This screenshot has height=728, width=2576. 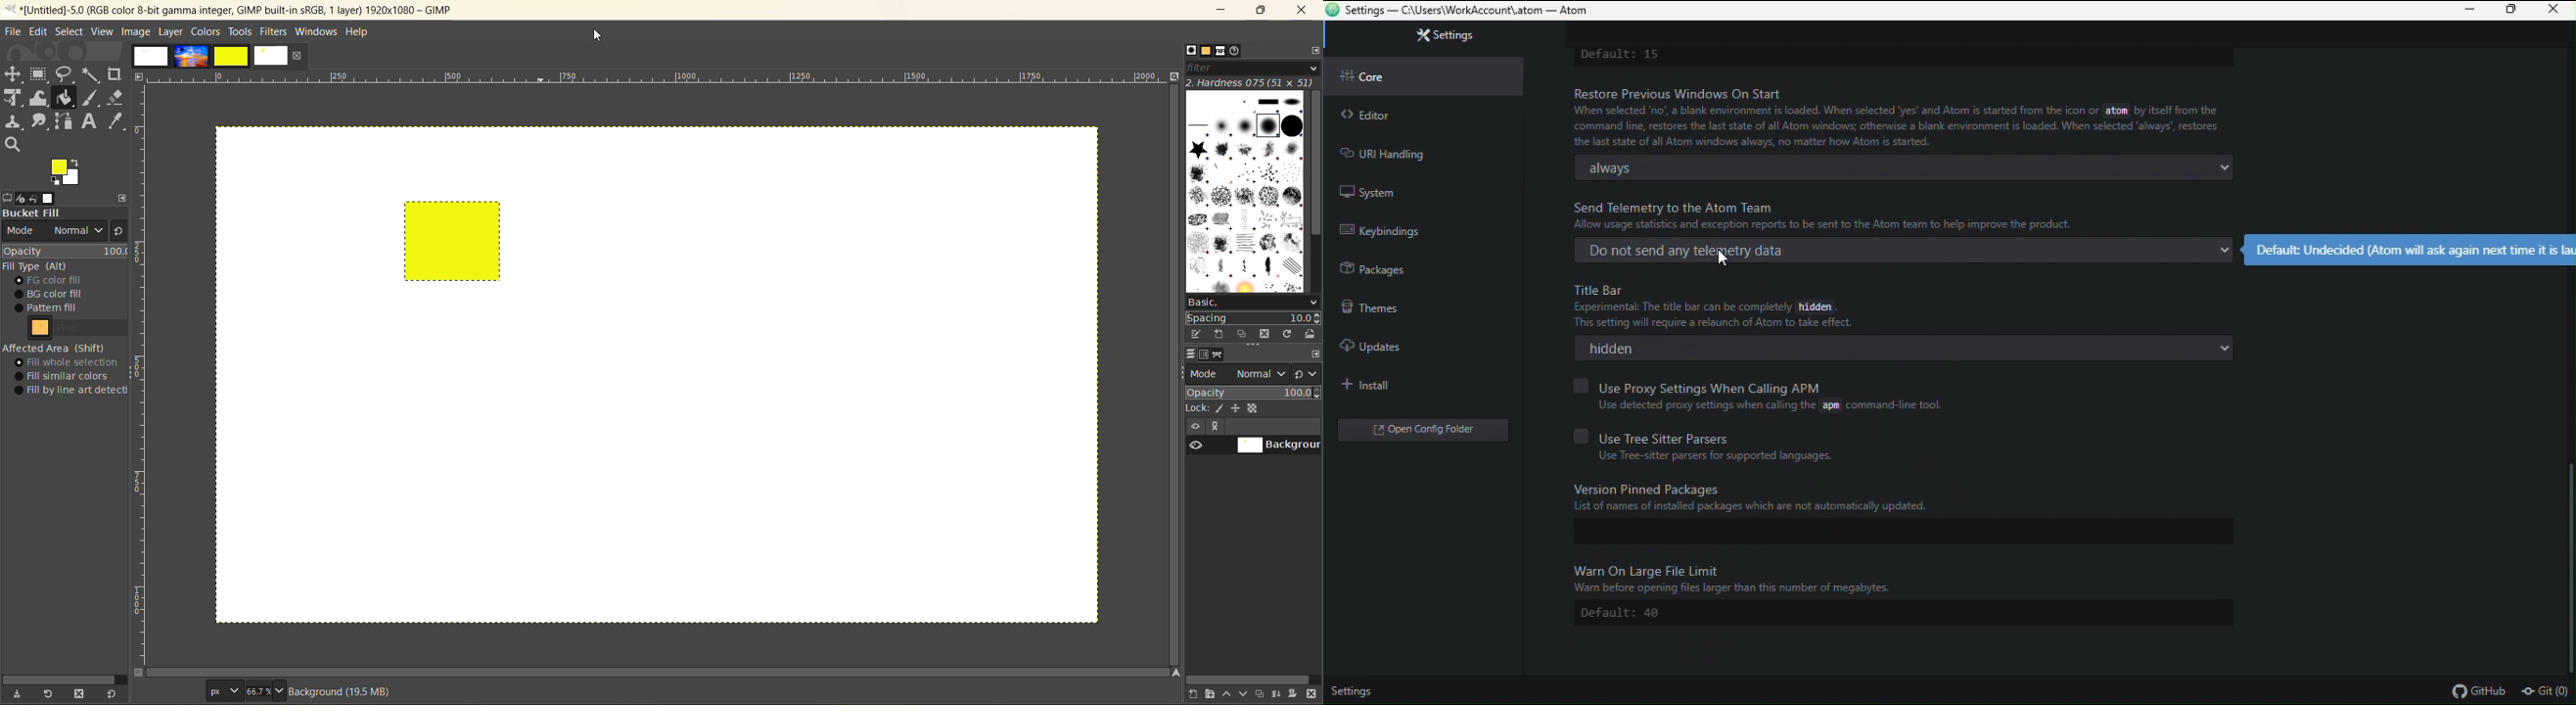 I want to click on view, so click(x=101, y=32).